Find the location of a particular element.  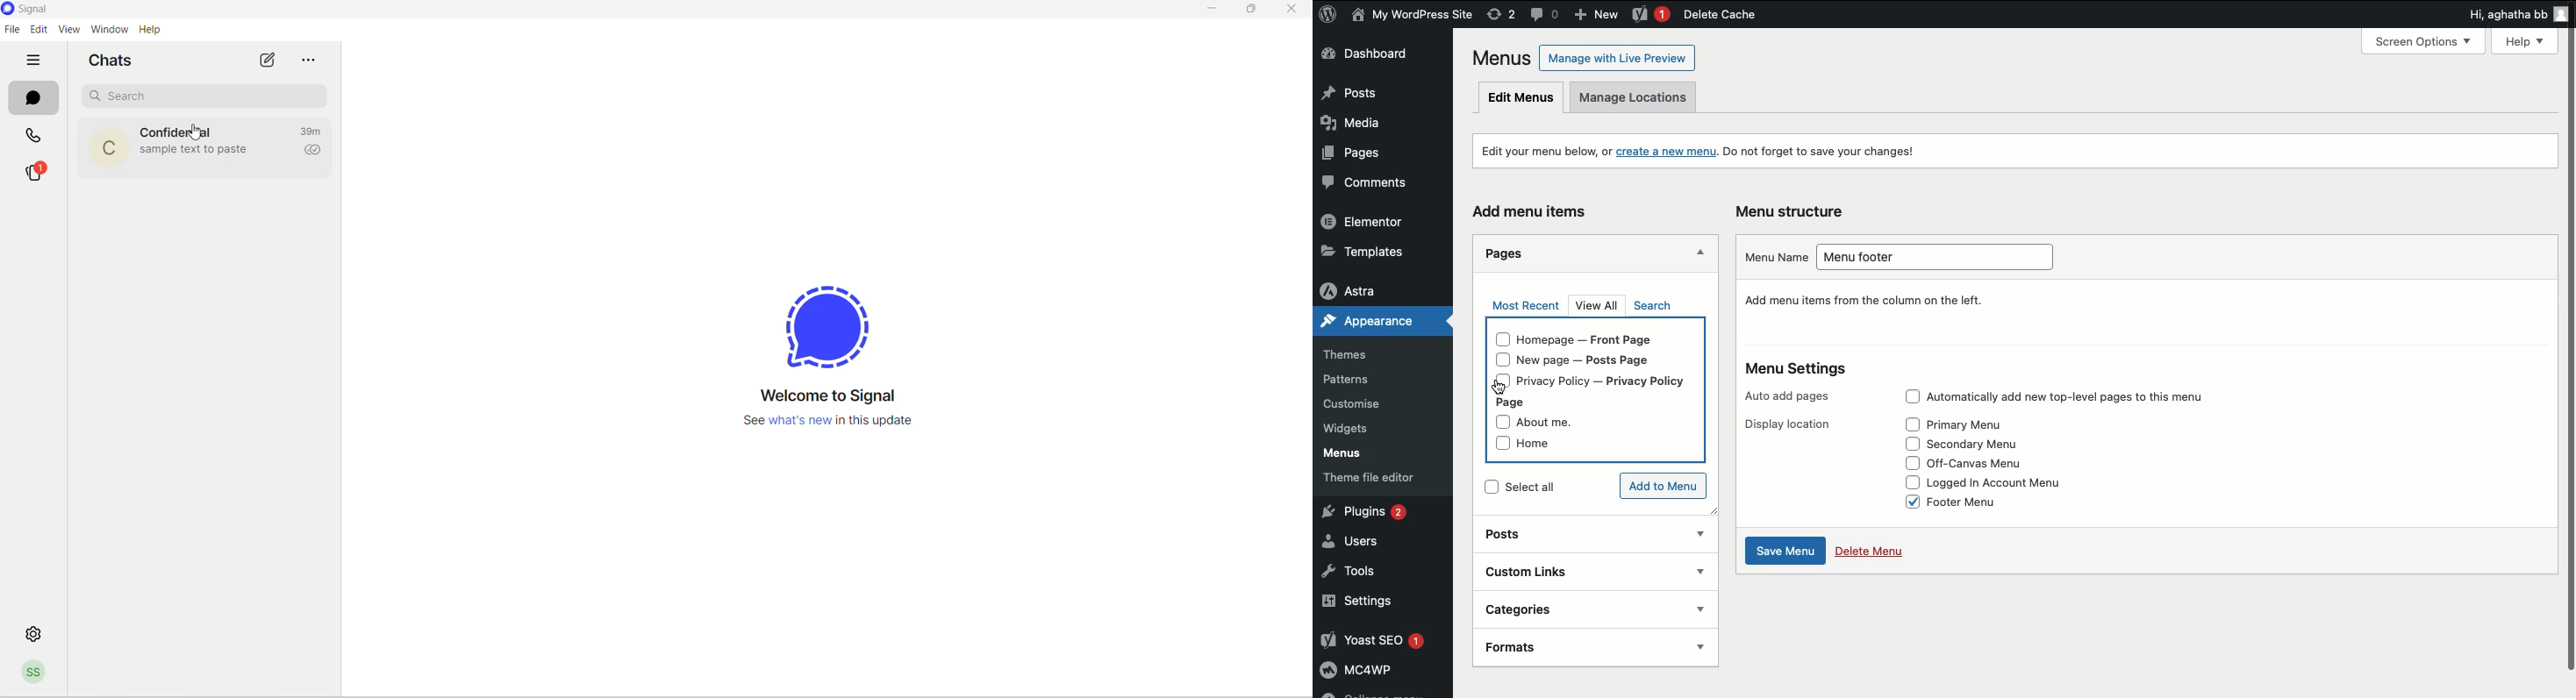

Pages is located at coordinates (1350, 157).